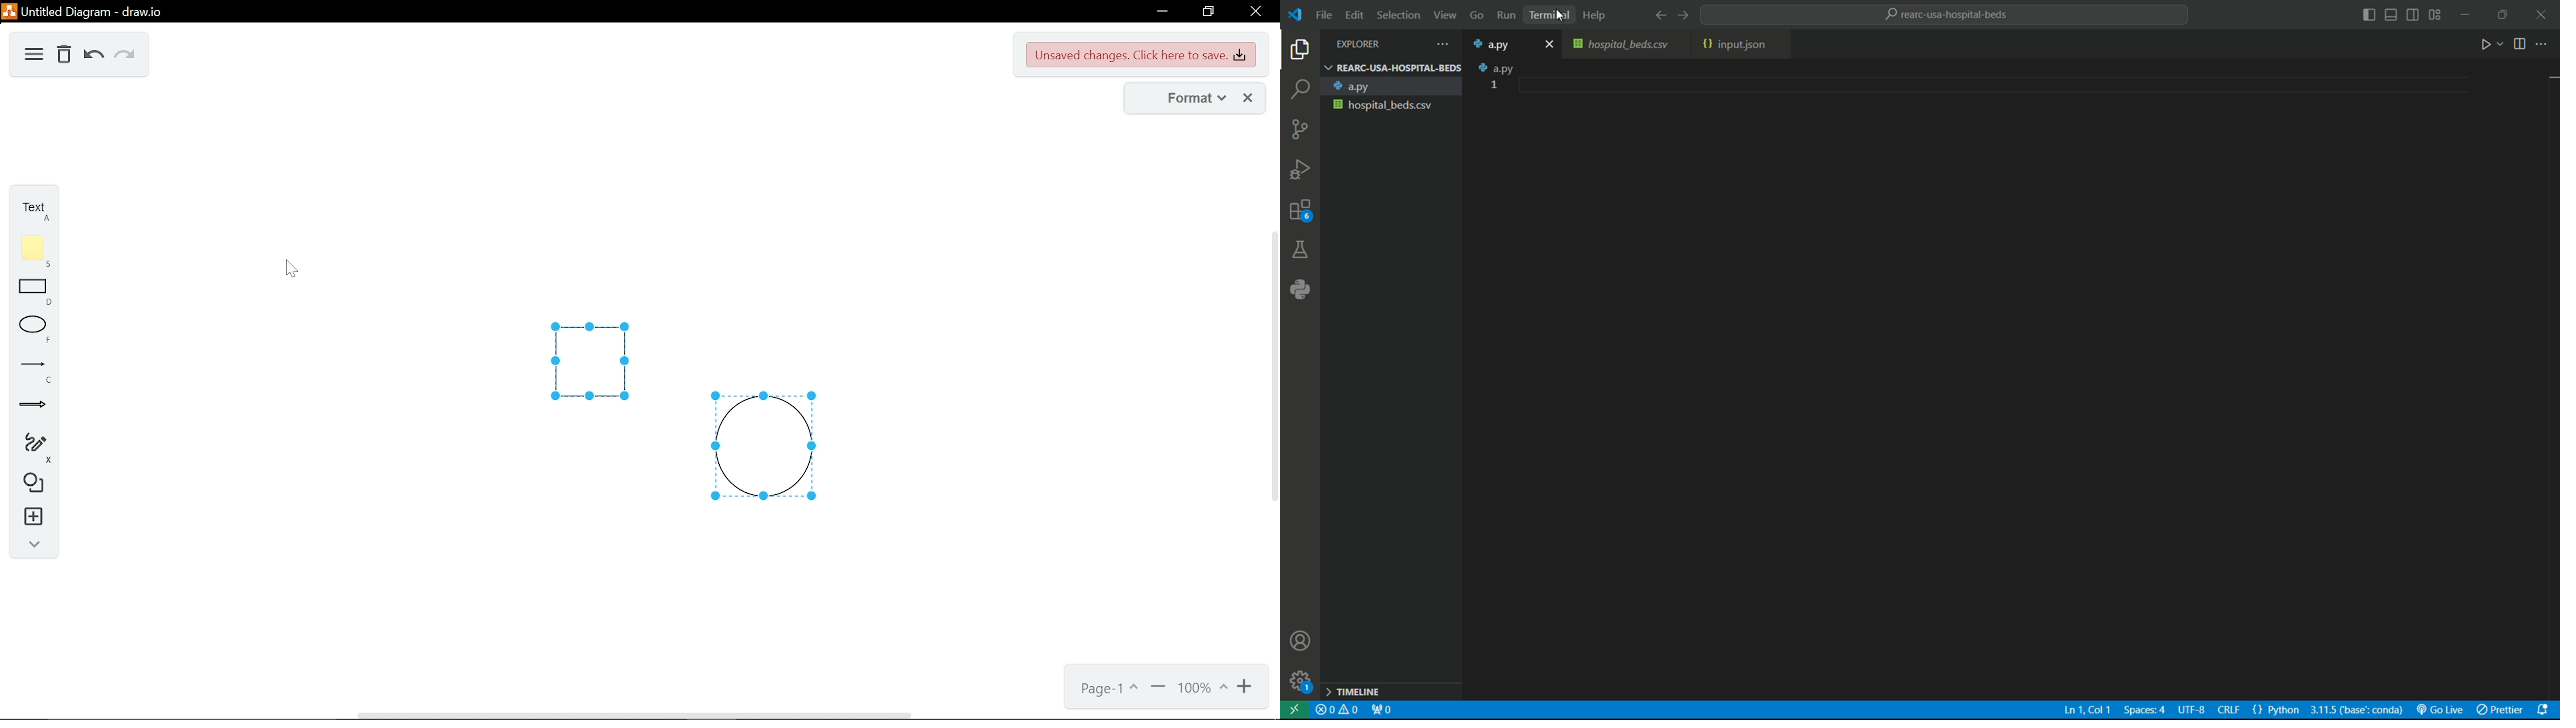 This screenshot has width=2576, height=728. I want to click on hospital_beds.csv, so click(1624, 46).